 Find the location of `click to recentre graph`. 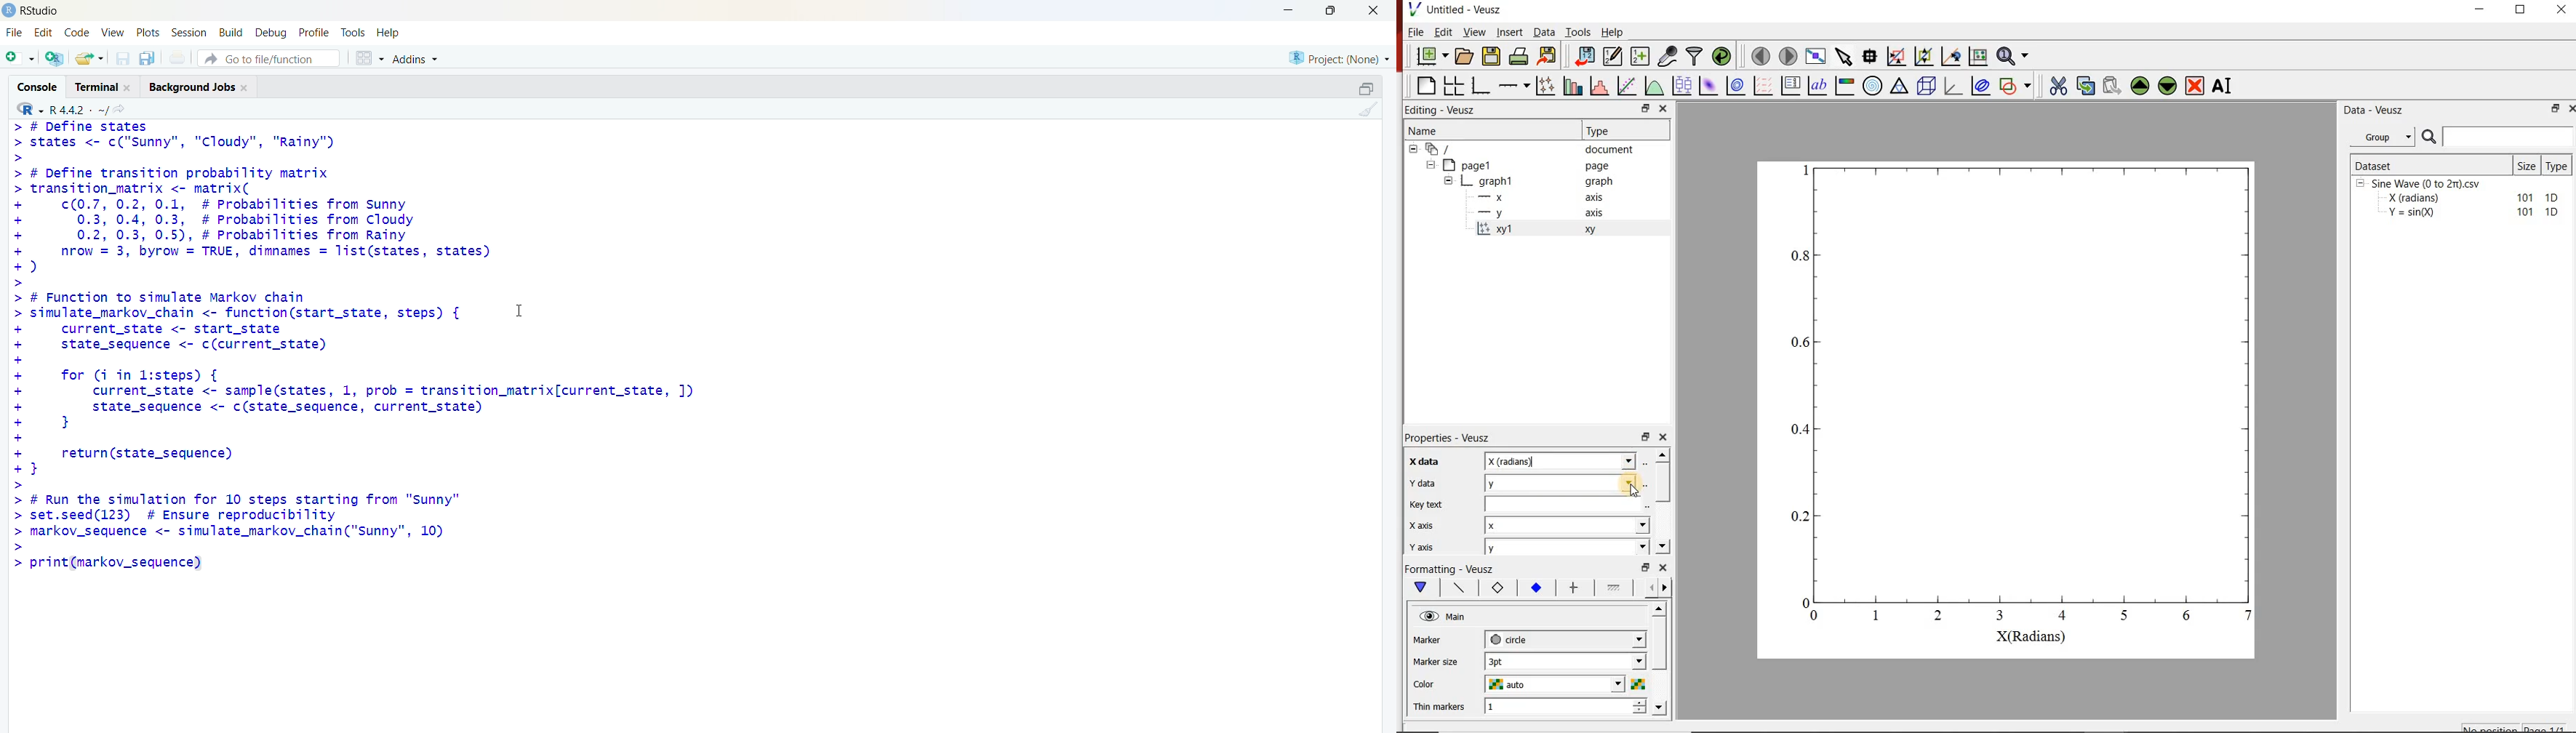

click to recentre graph is located at coordinates (1951, 54).